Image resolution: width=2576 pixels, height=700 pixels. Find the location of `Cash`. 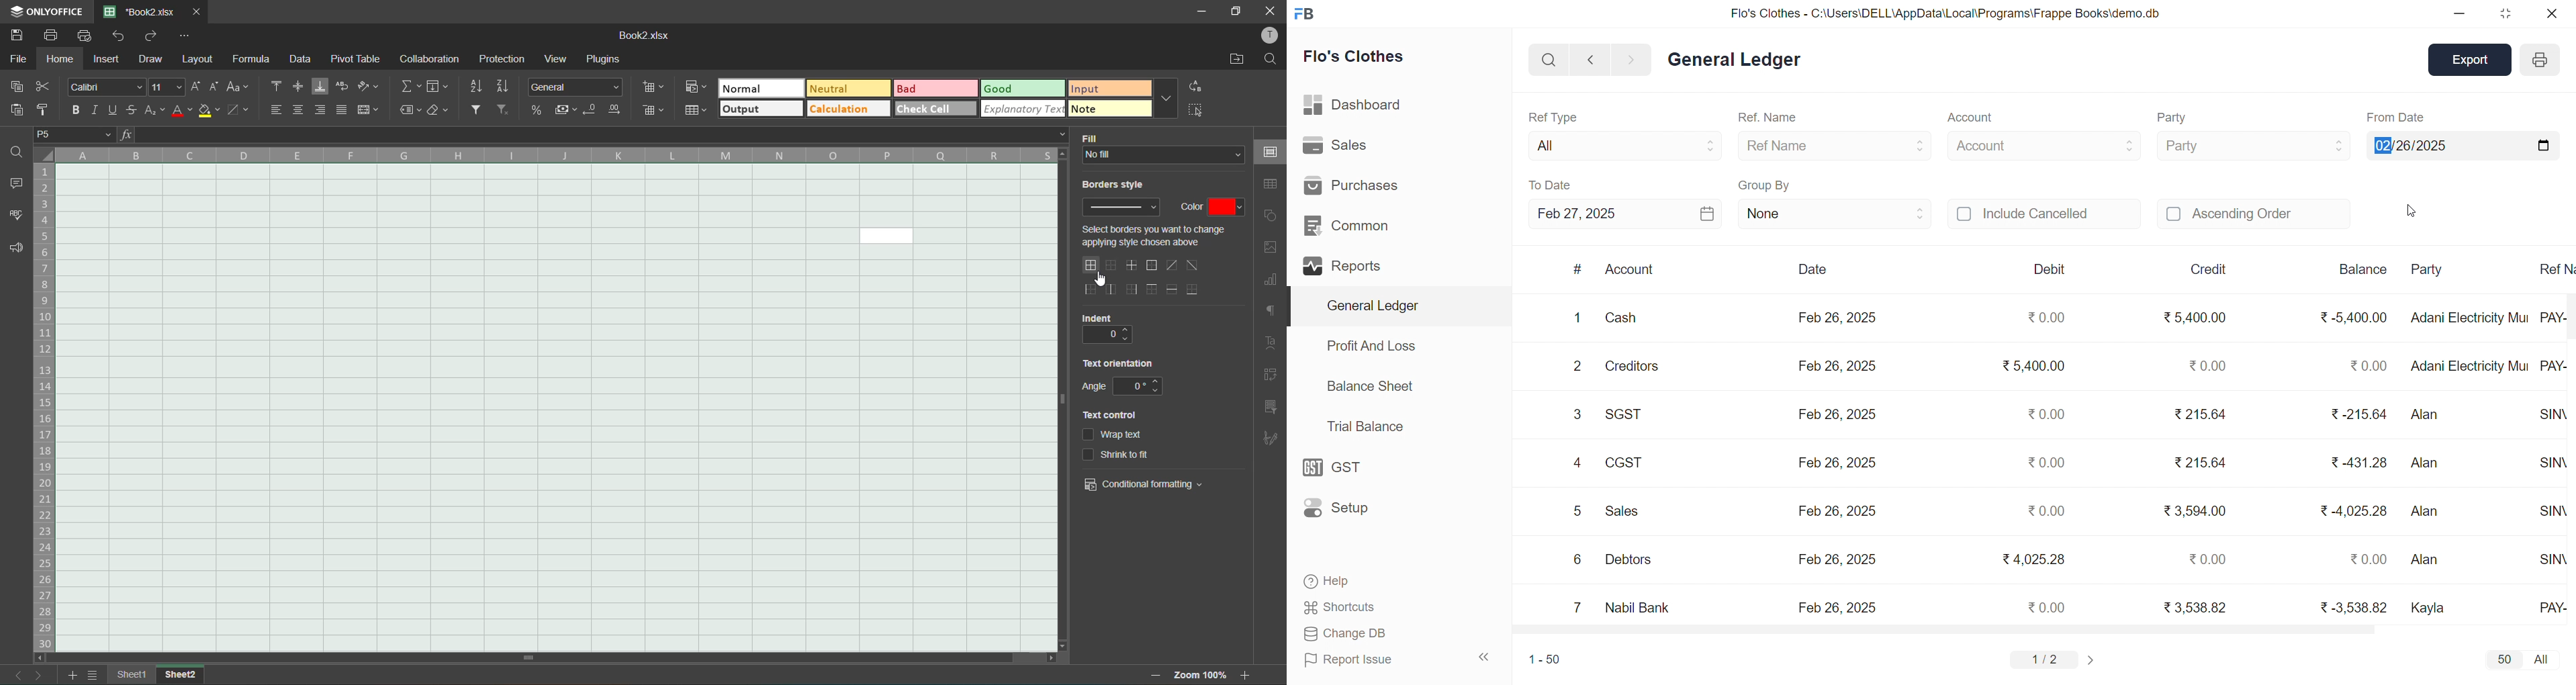

Cash is located at coordinates (1630, 316).